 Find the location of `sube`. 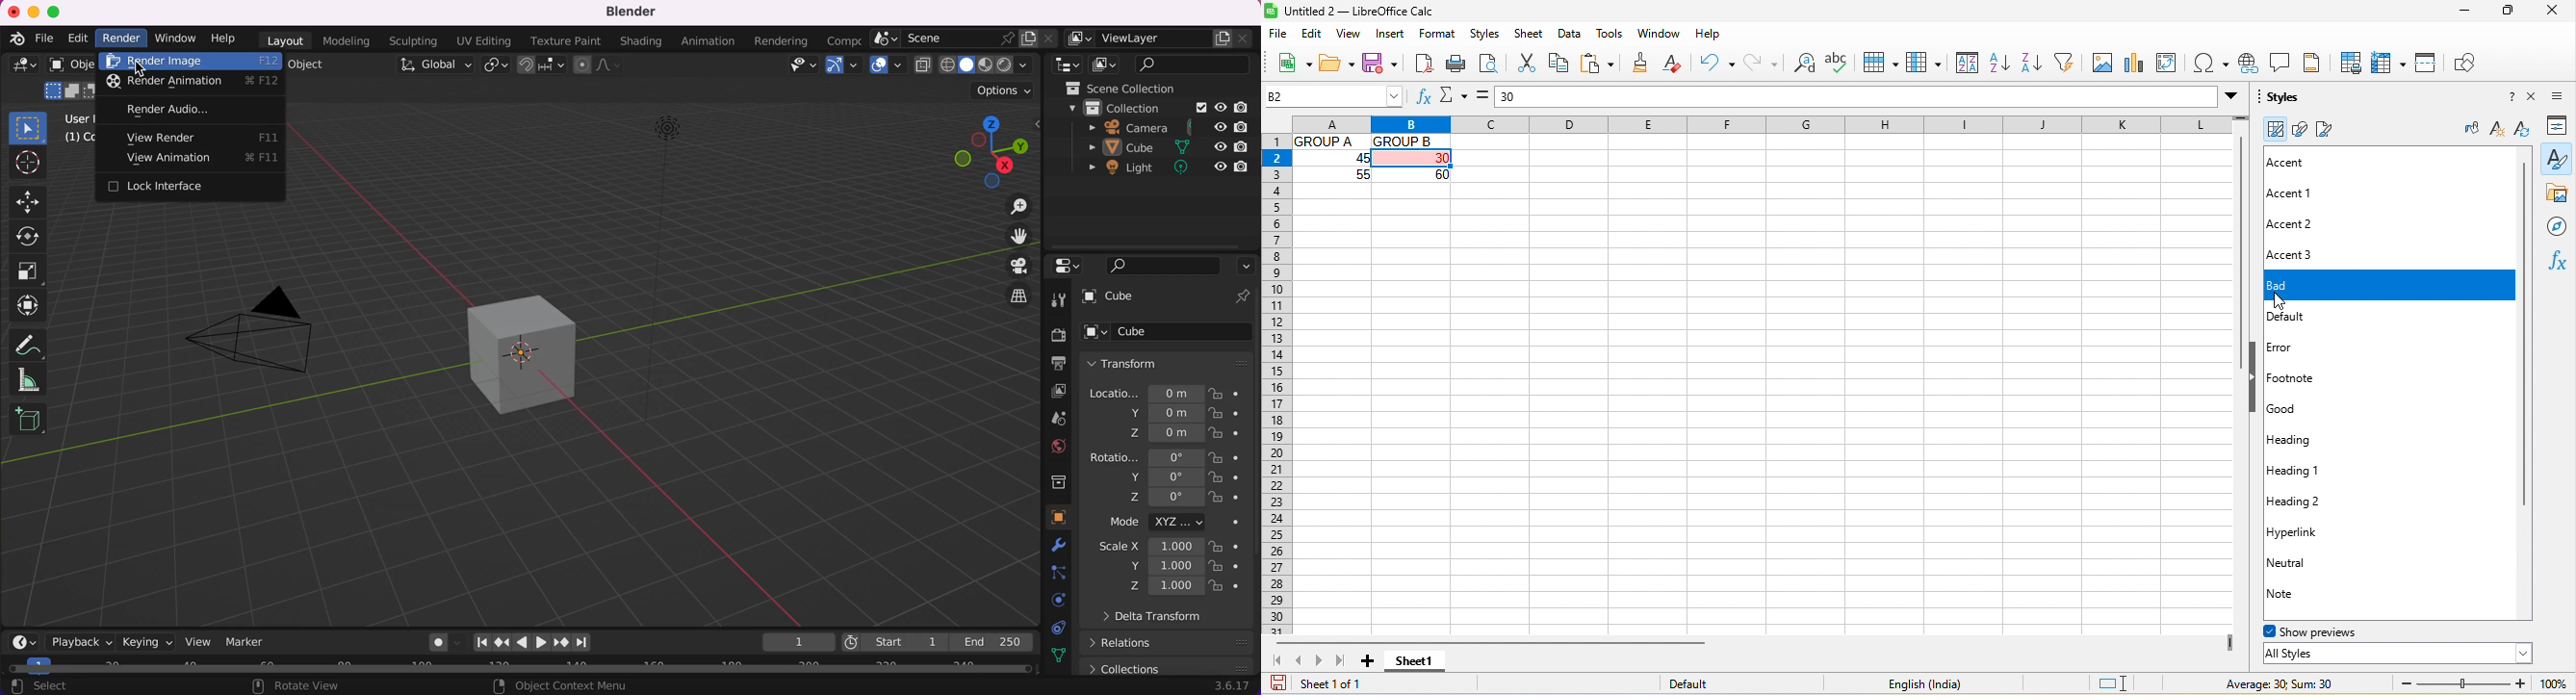

sube is located at coordinates (1129, 148).